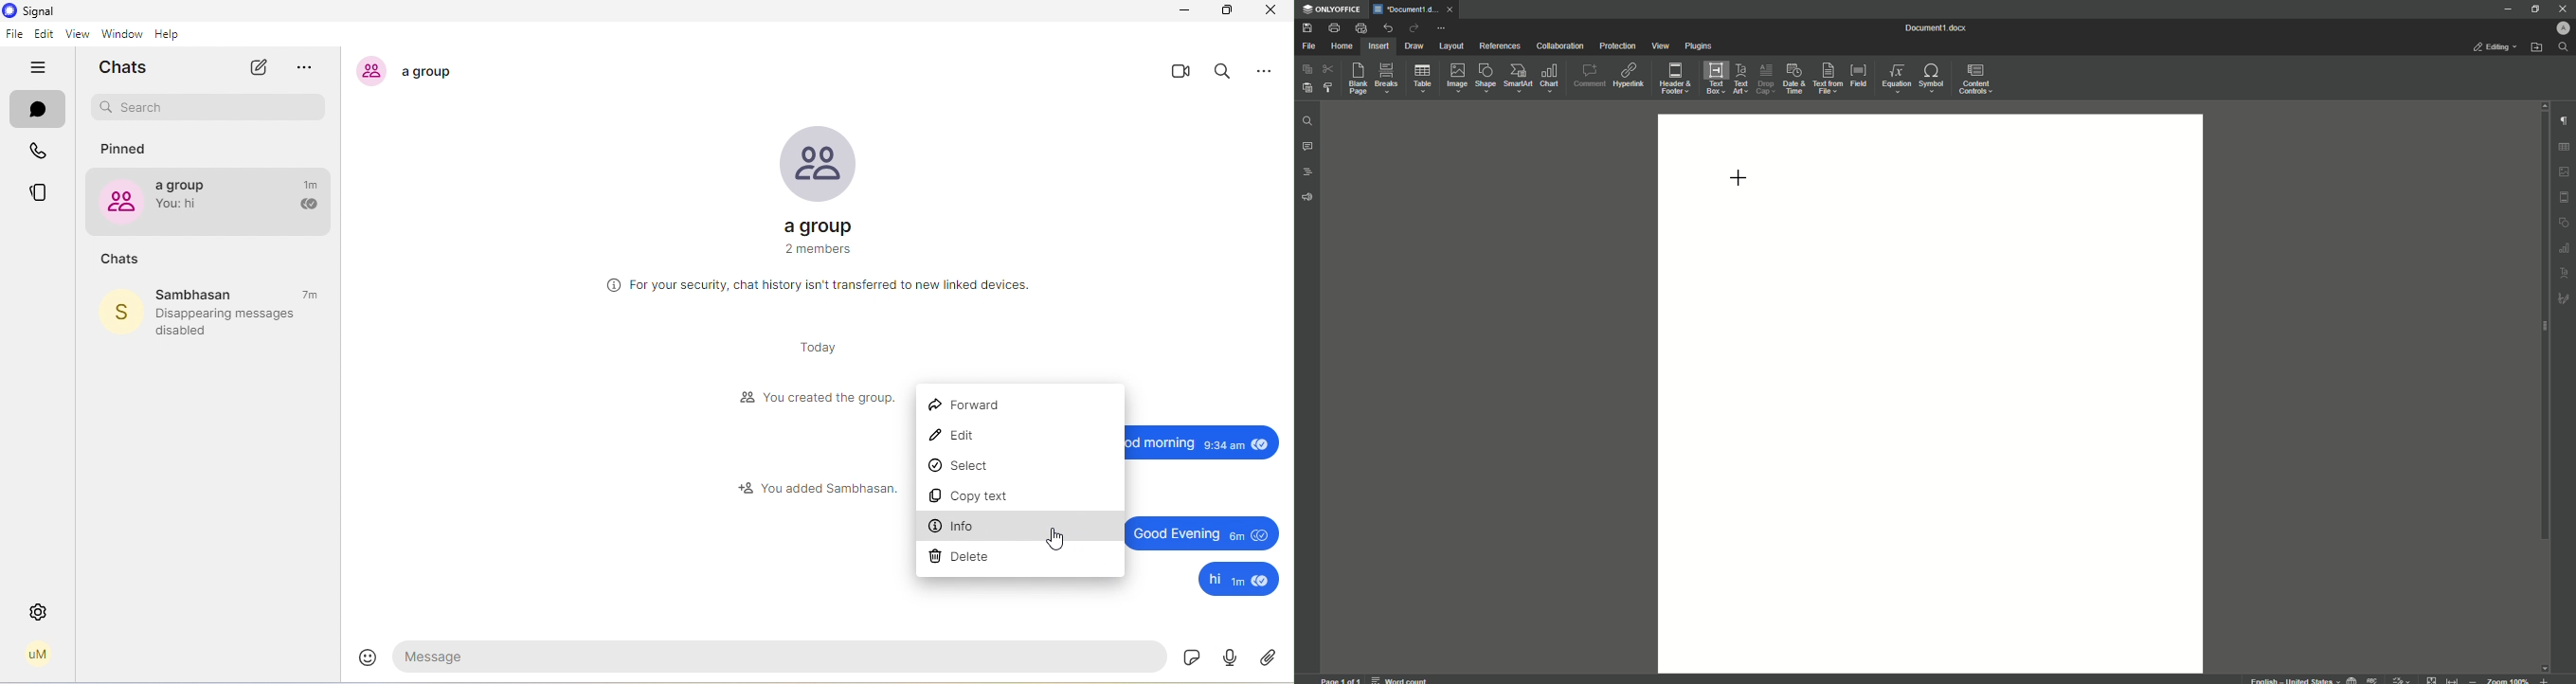 The image size is (2576, 700). I want to click on Close, so click(2563, 9).